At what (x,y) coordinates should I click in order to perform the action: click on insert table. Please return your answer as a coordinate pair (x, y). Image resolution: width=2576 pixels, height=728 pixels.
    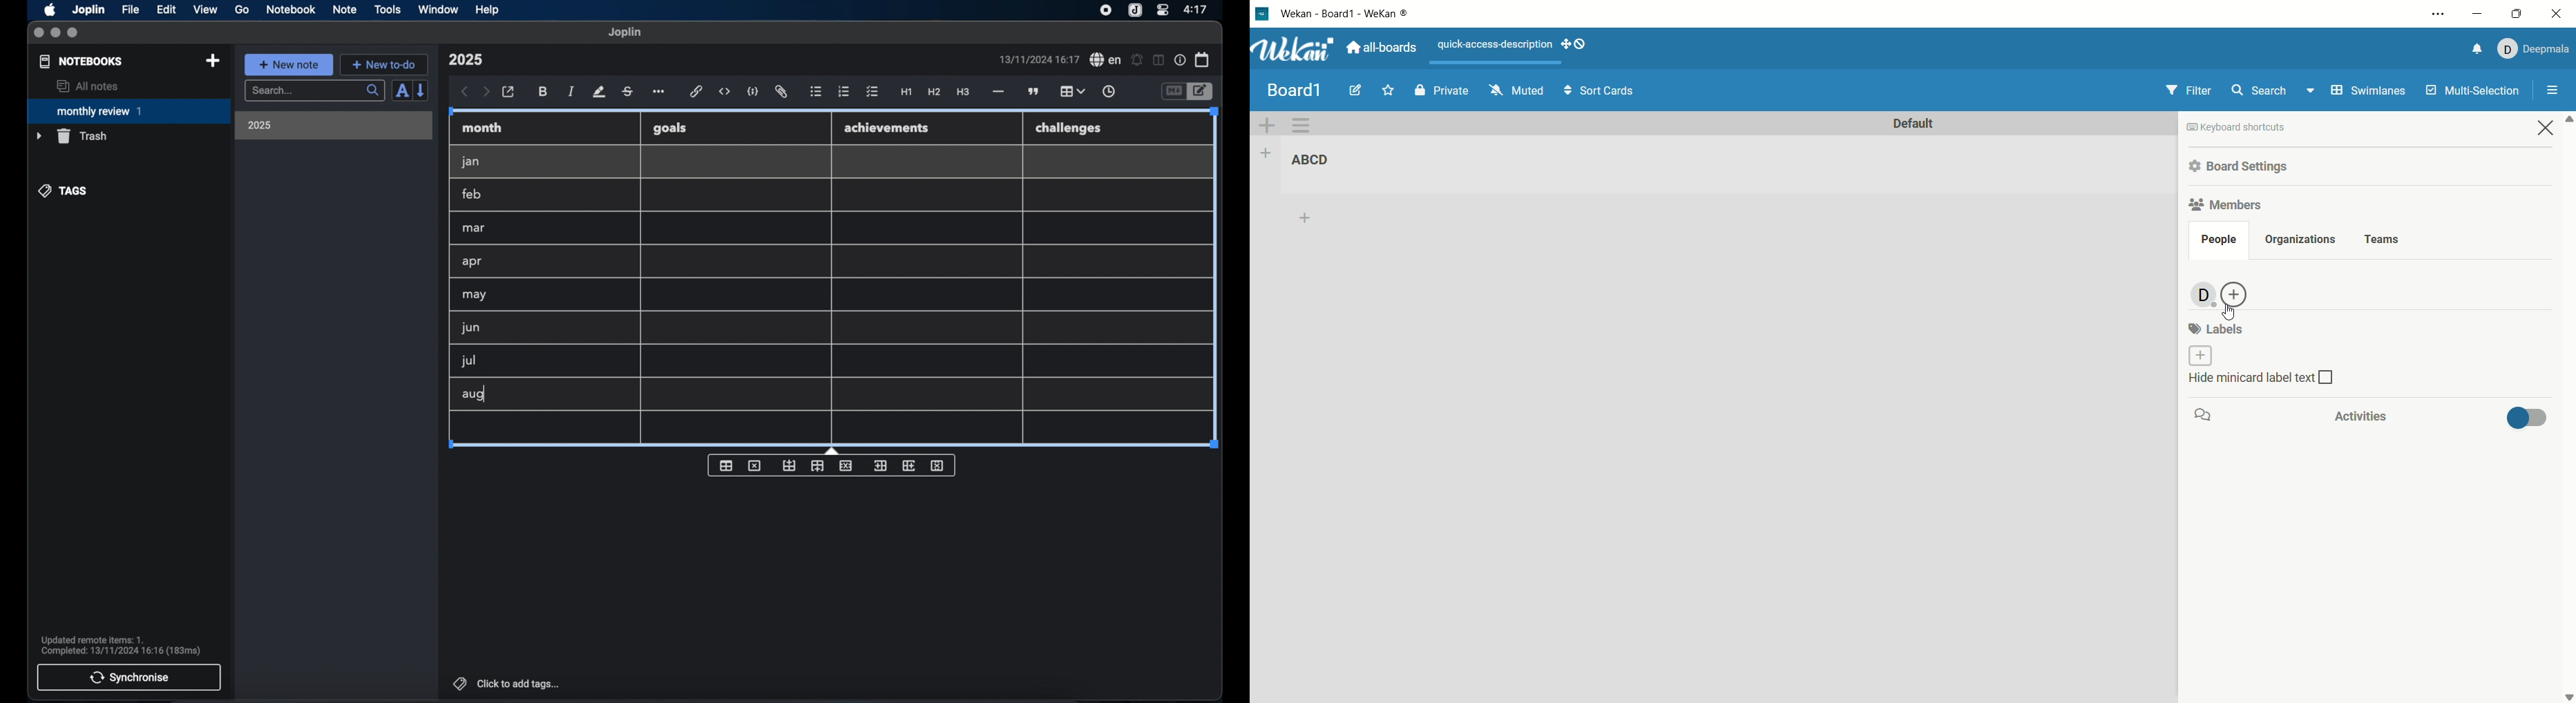
    Looking at the image, I should click on (726, 465).